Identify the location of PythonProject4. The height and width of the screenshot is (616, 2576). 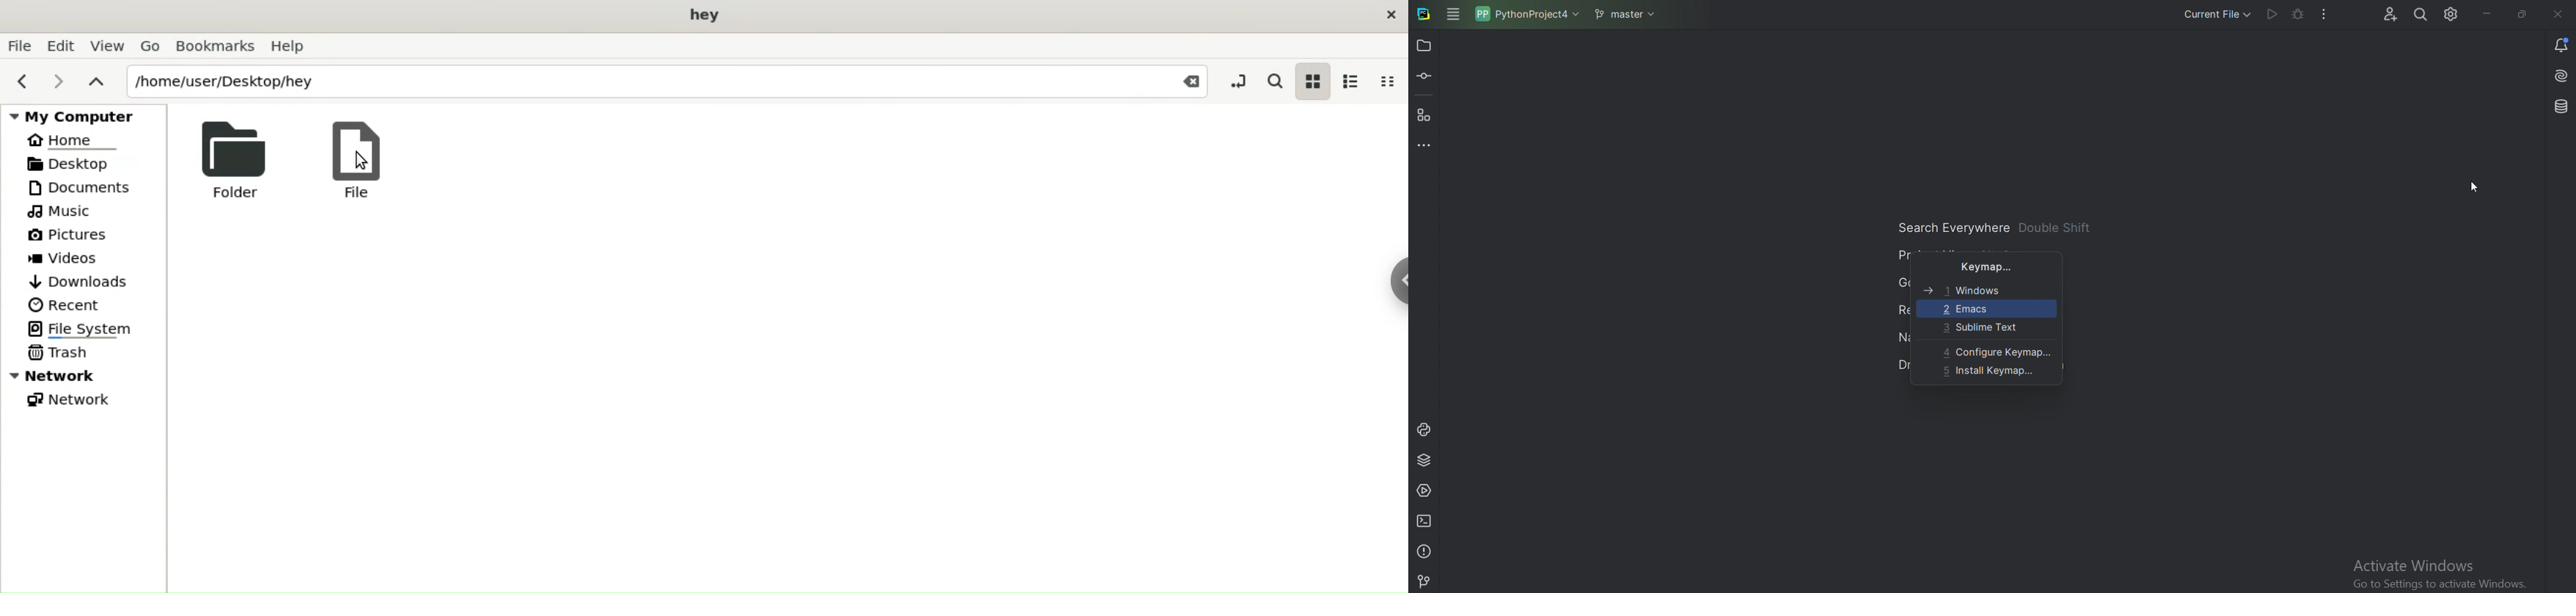
(1526, 13).